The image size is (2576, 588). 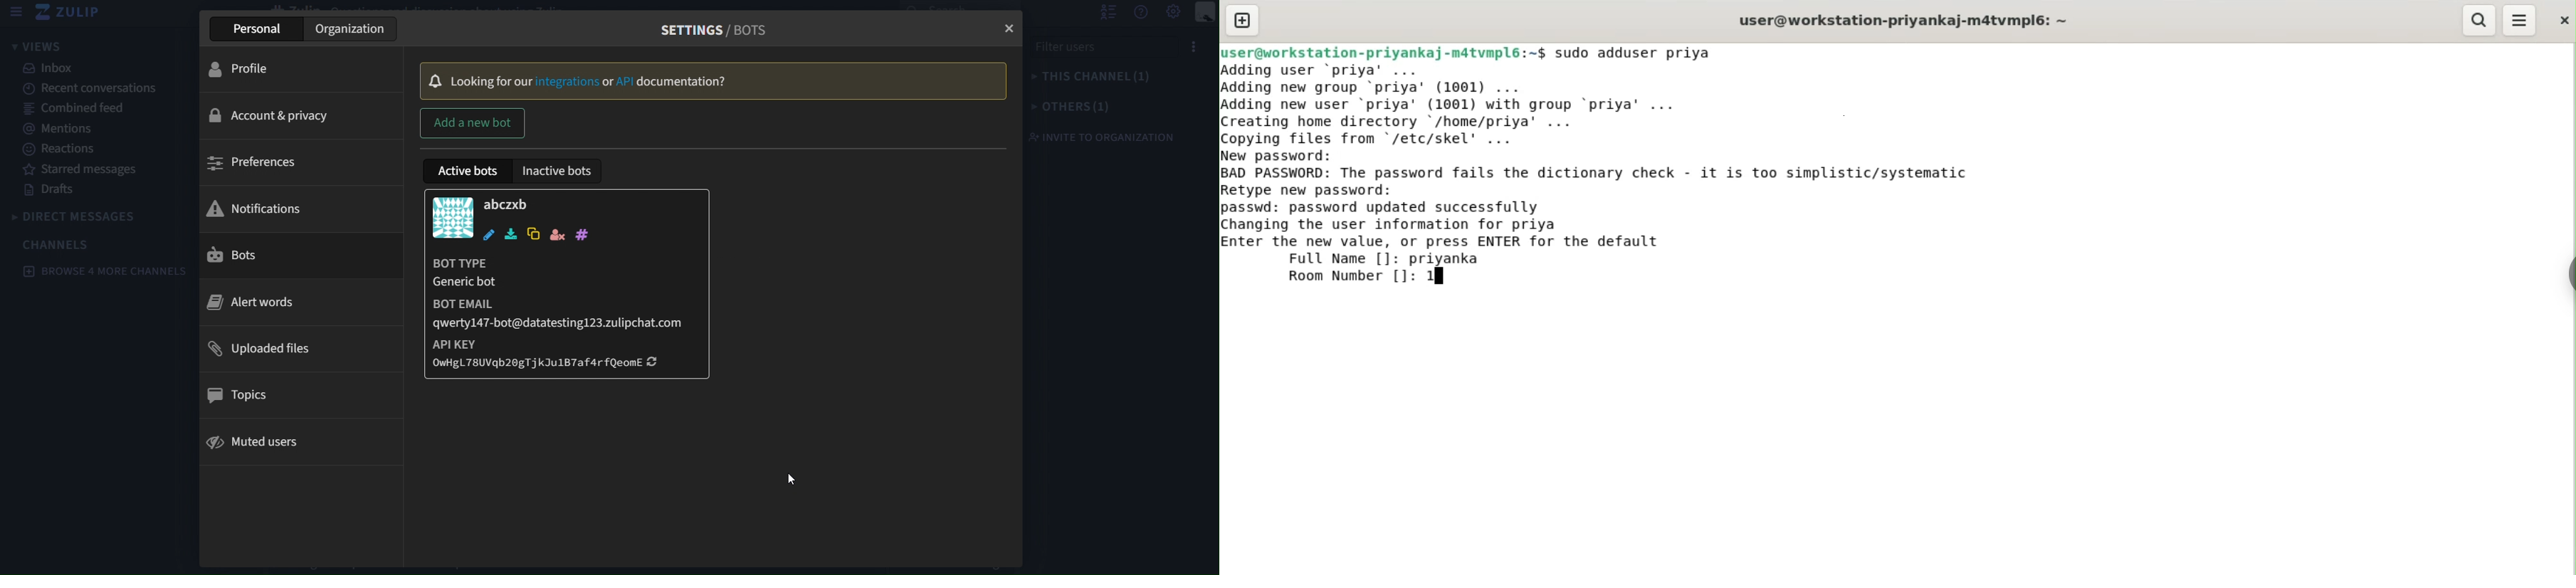 I want to click on uploaded files, so click(x=267, y=347).